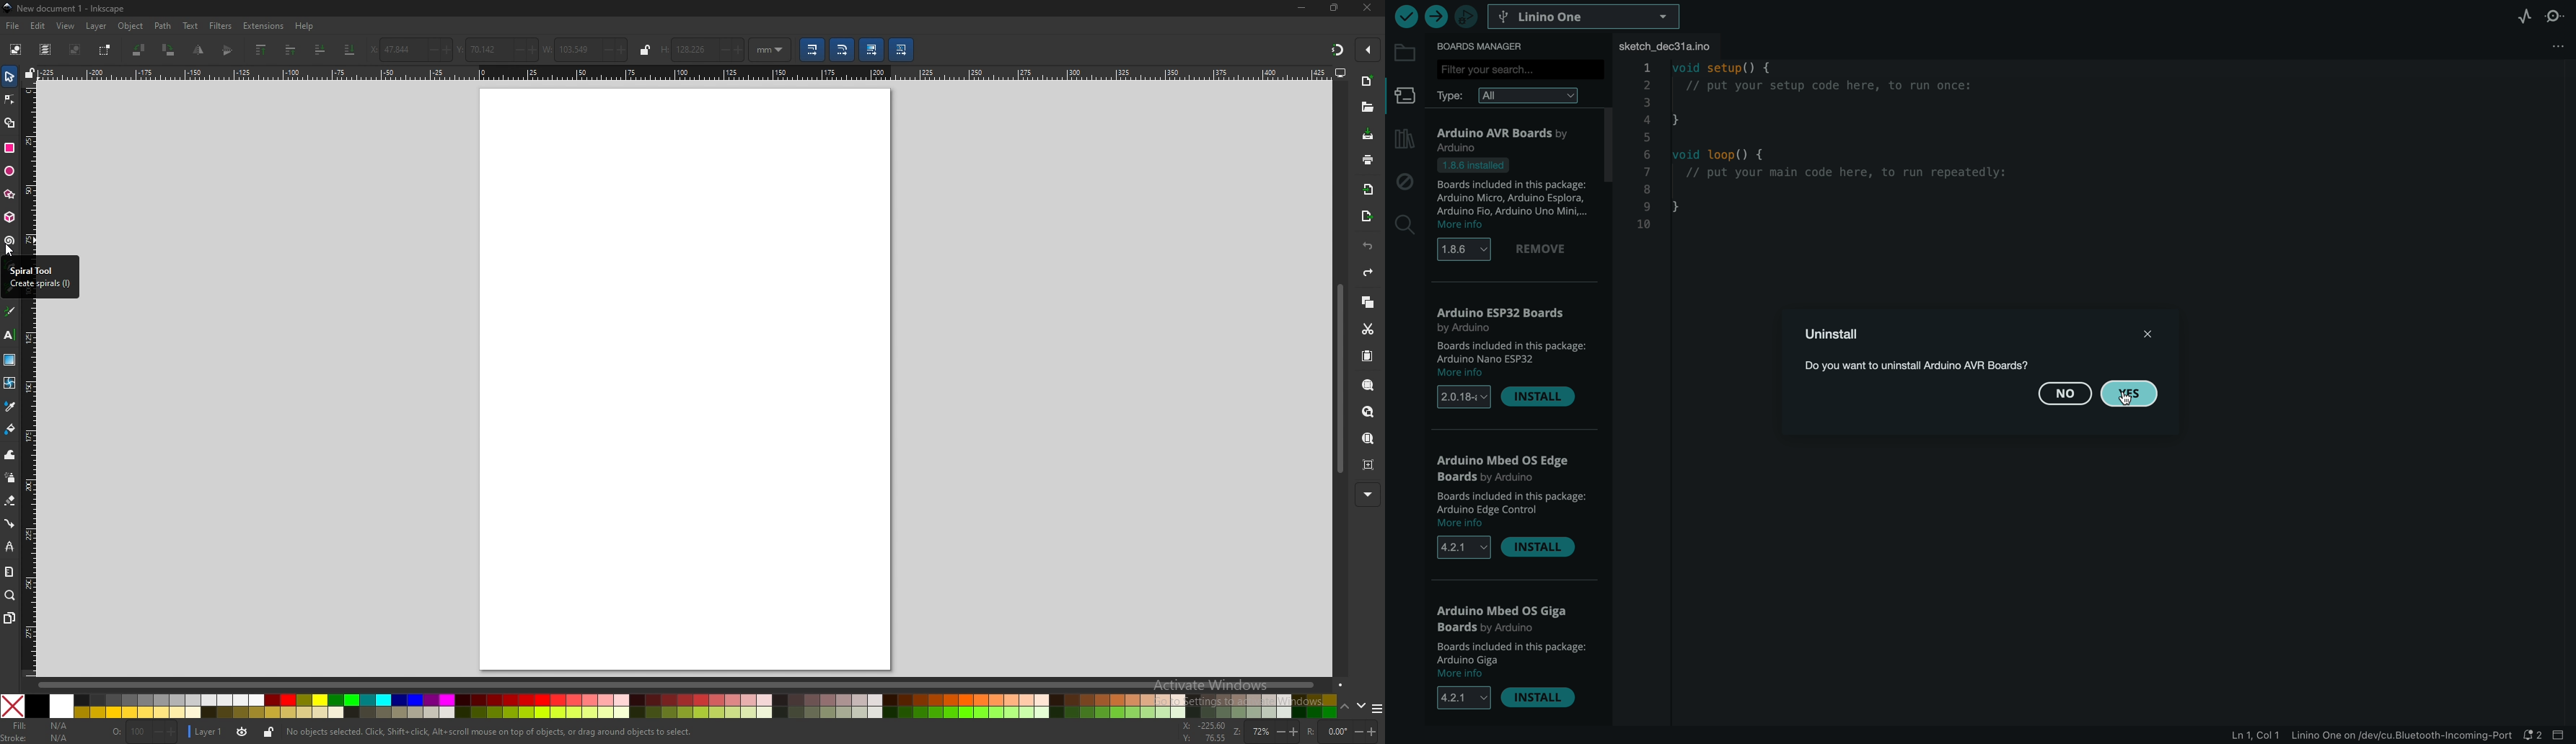 This screenshot has height=756, width=2576. I want to click on mm, so click(771, 48).